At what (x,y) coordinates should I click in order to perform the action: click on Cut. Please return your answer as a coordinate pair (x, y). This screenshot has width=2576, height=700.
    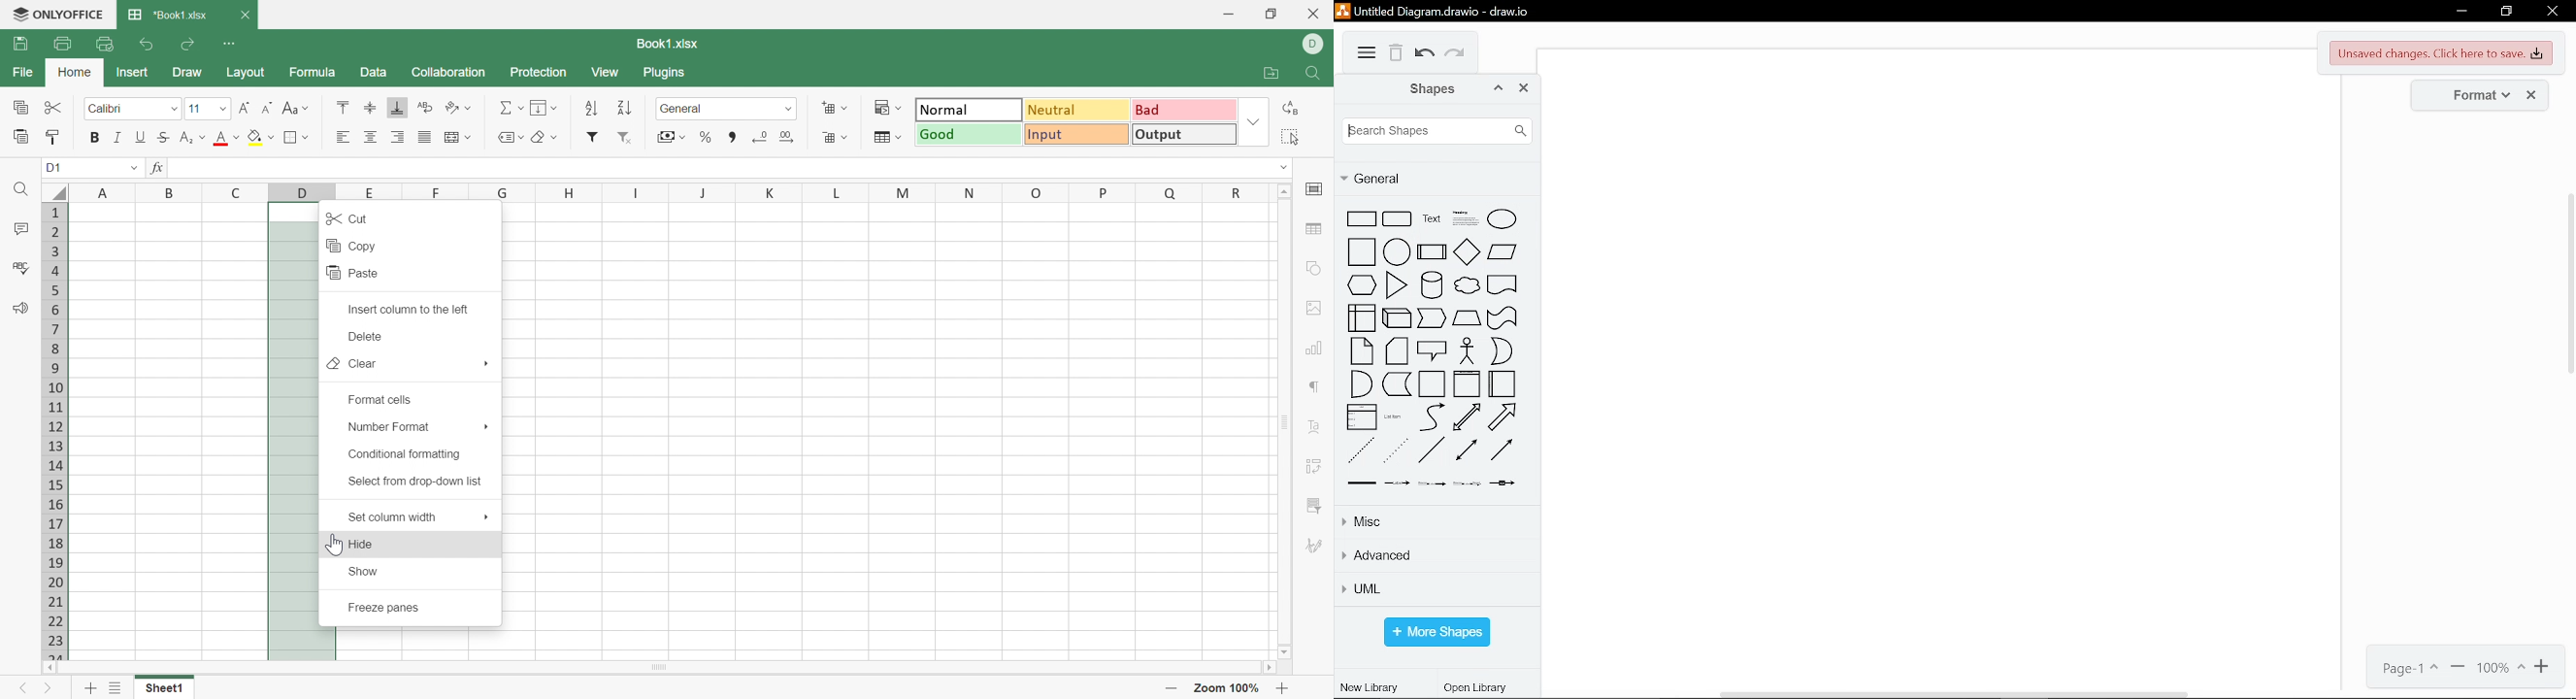
    Looking at the image, I should click on (347, 217).